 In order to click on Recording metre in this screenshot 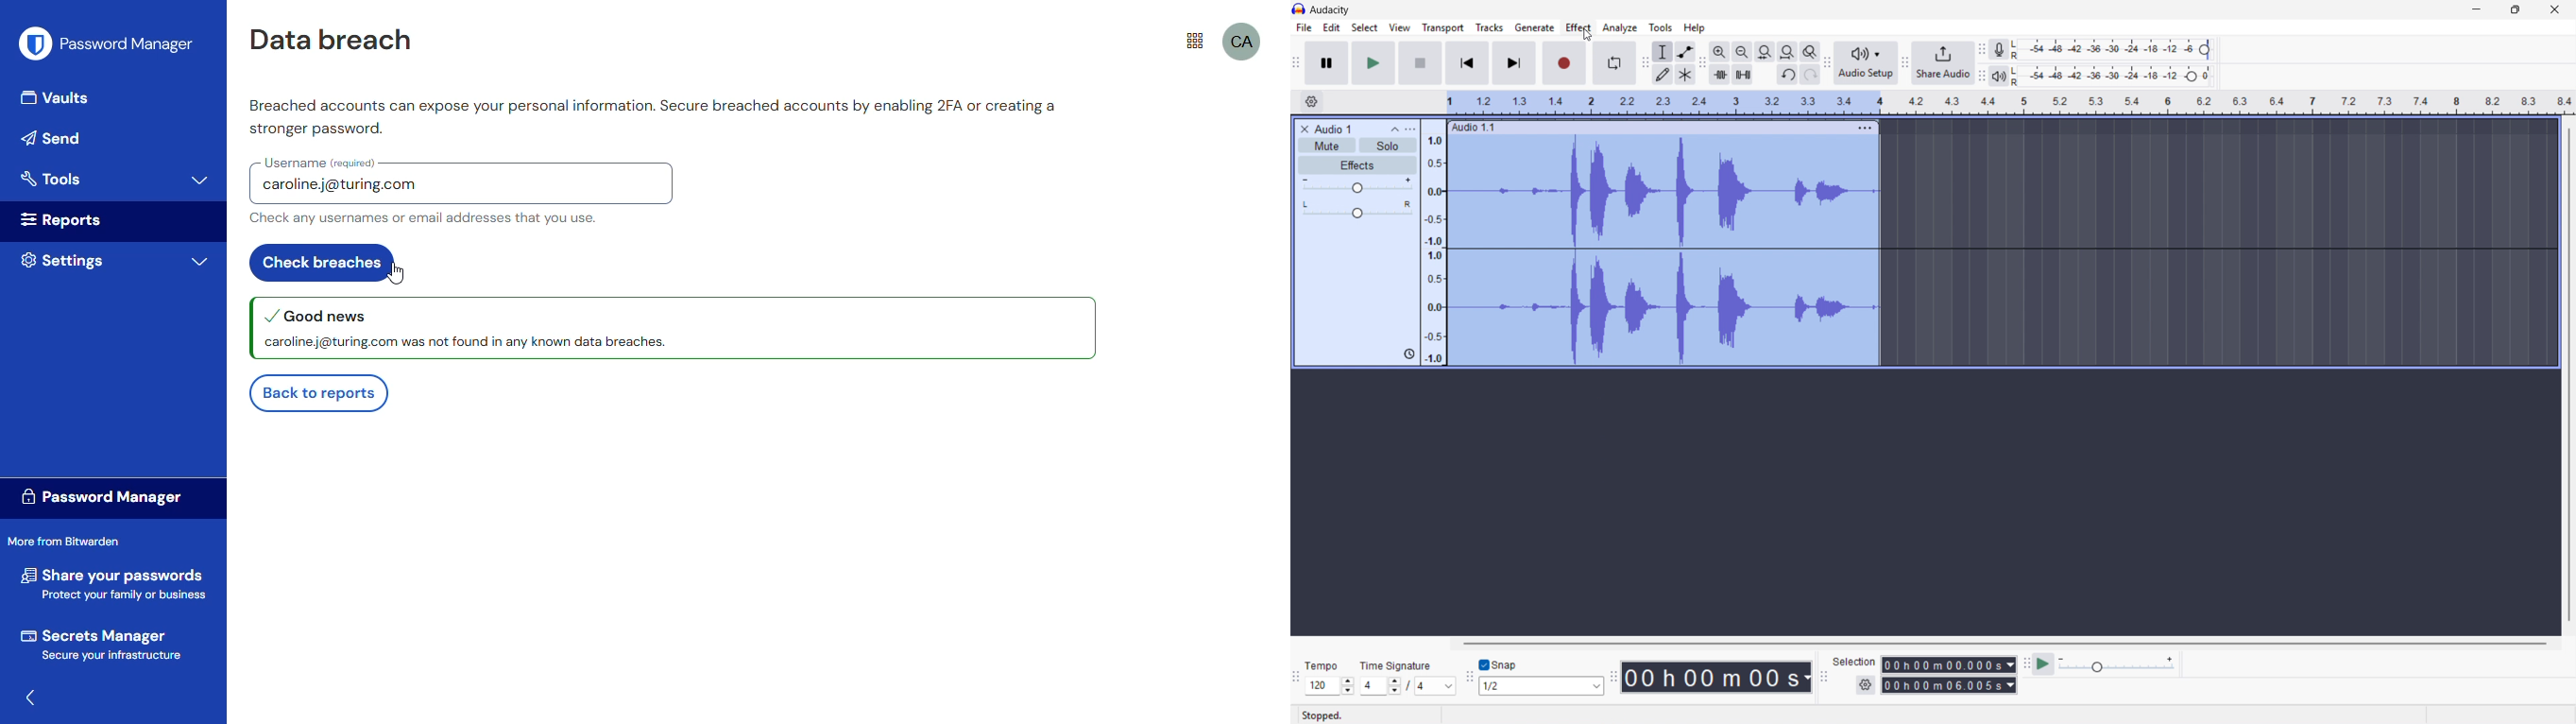, I will do `click(1999, 50)`.